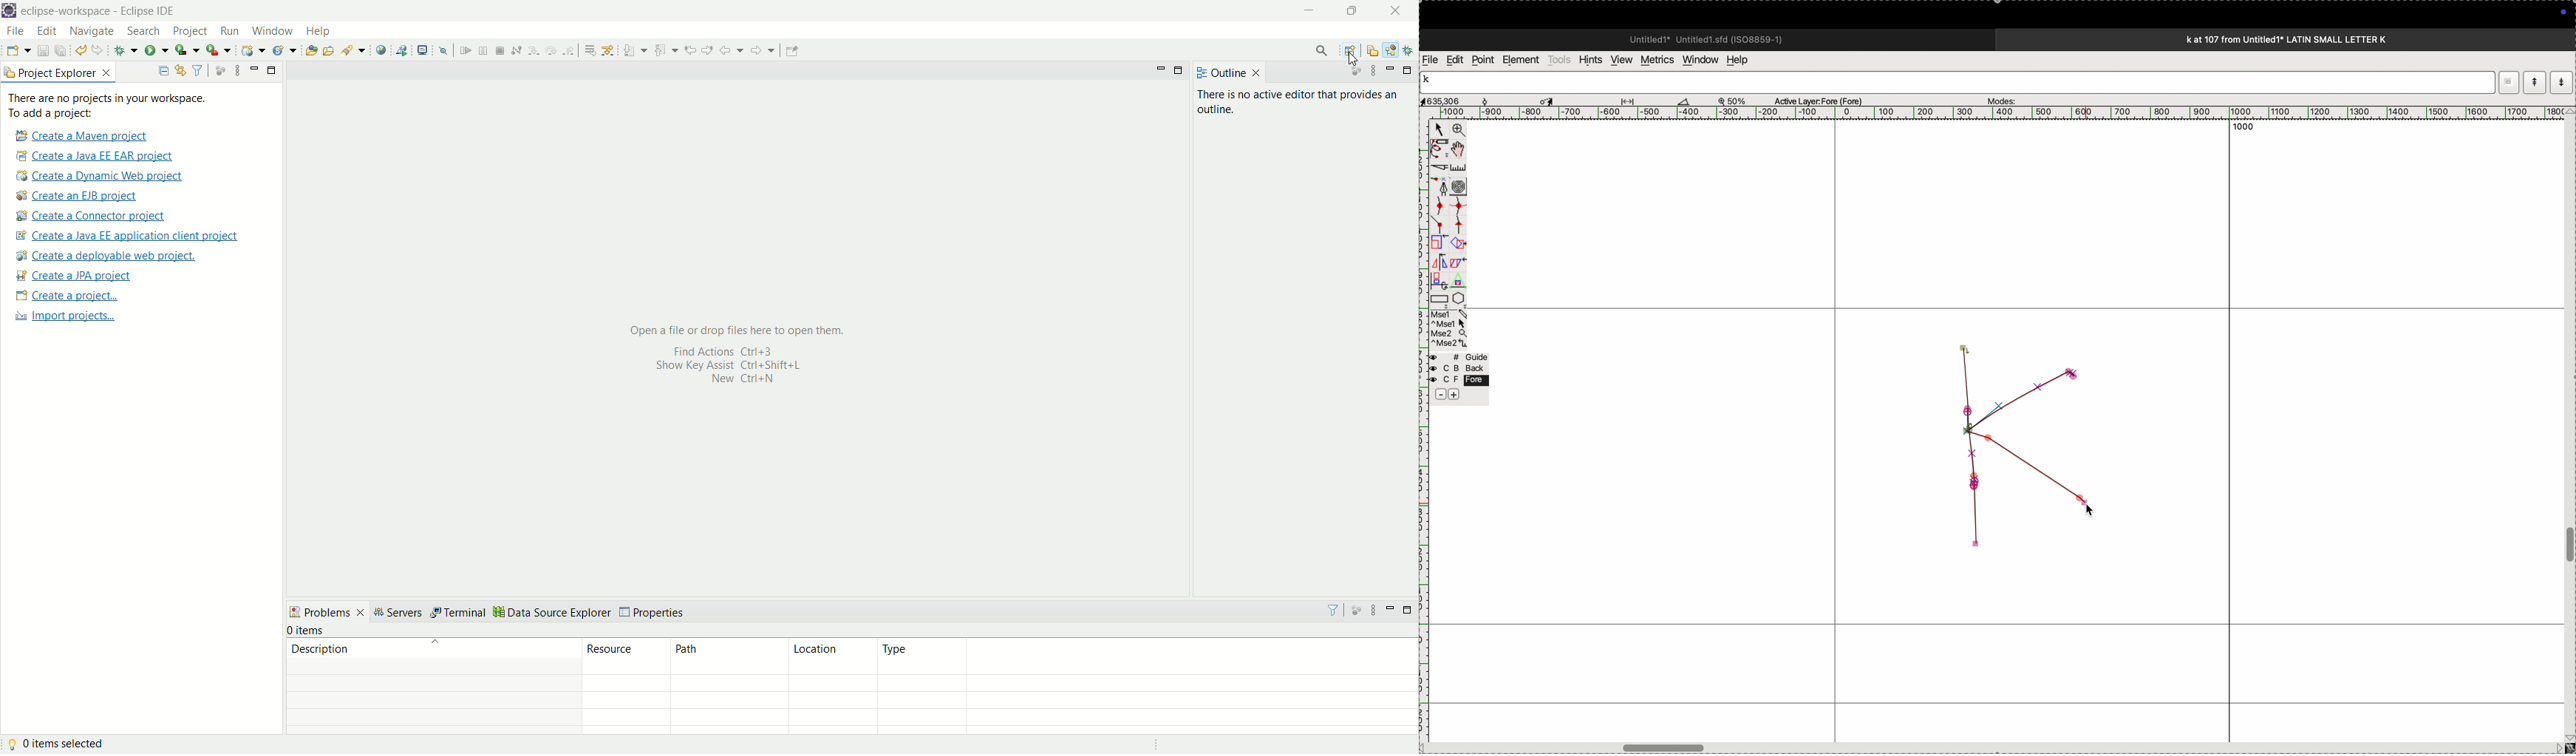  I want to click on create a deployable web project, so click(106, 256).